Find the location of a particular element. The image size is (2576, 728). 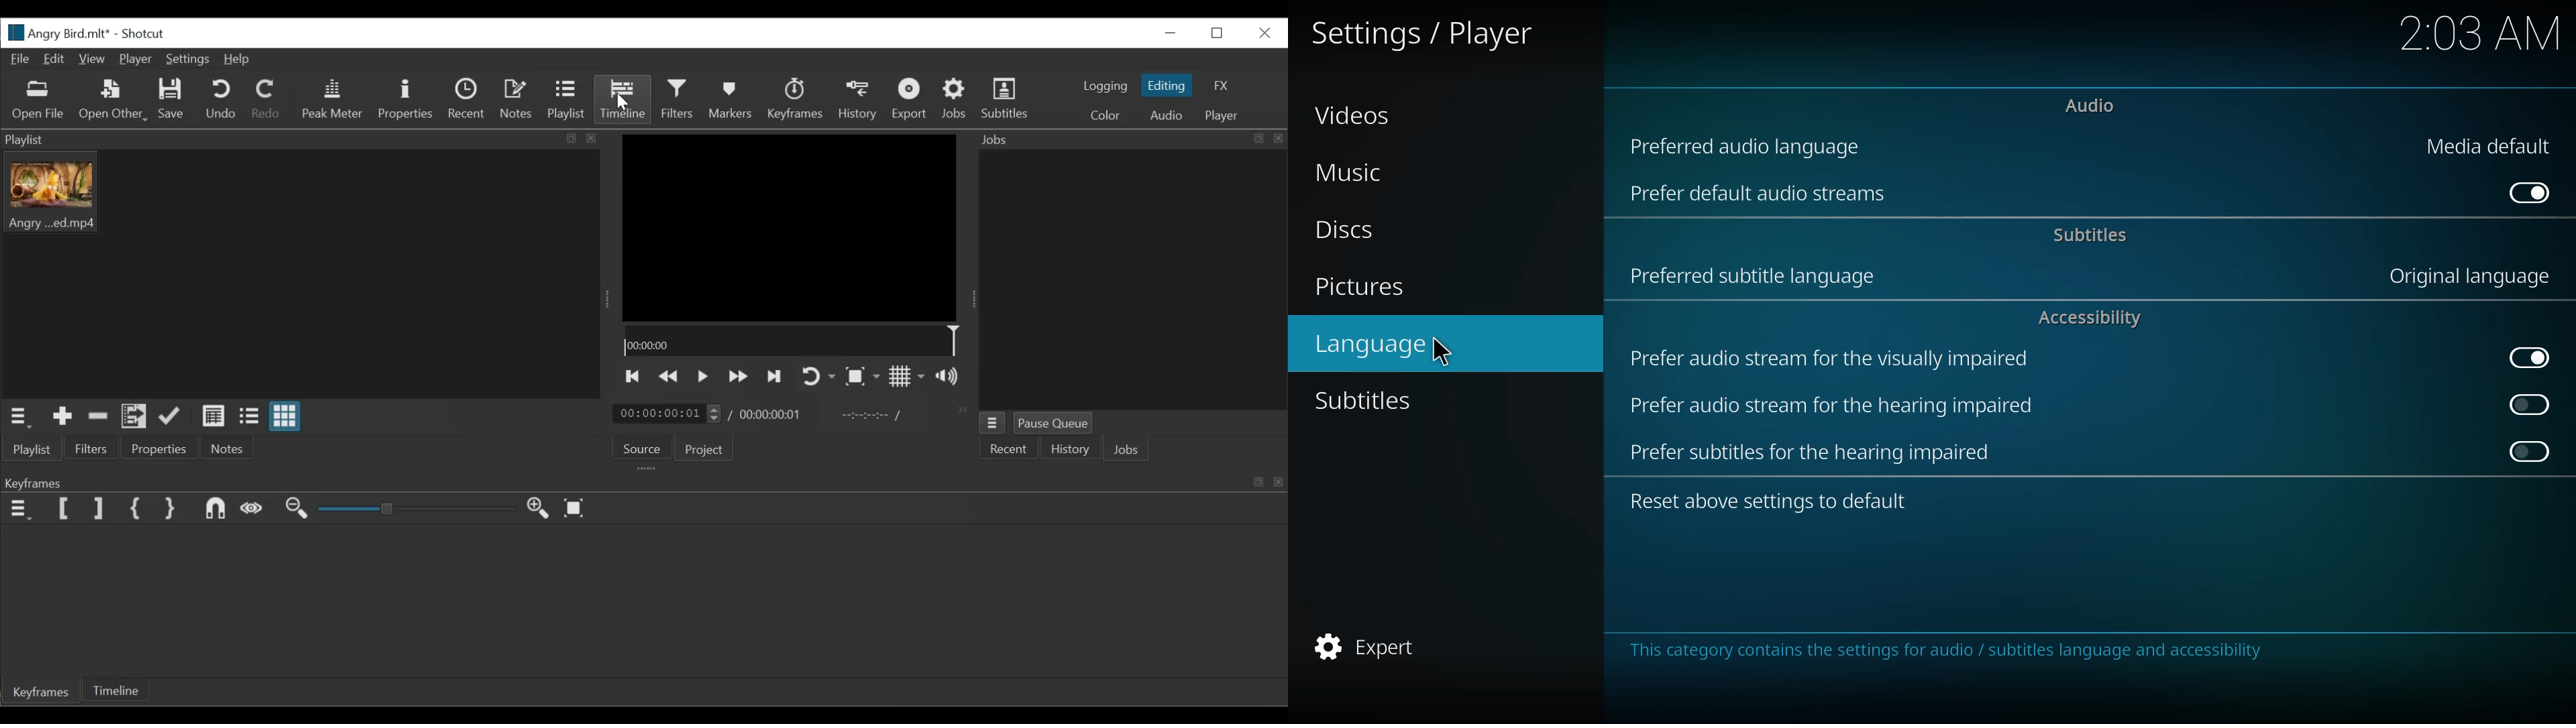

Peak Meter is located at coordinates (331, 99).